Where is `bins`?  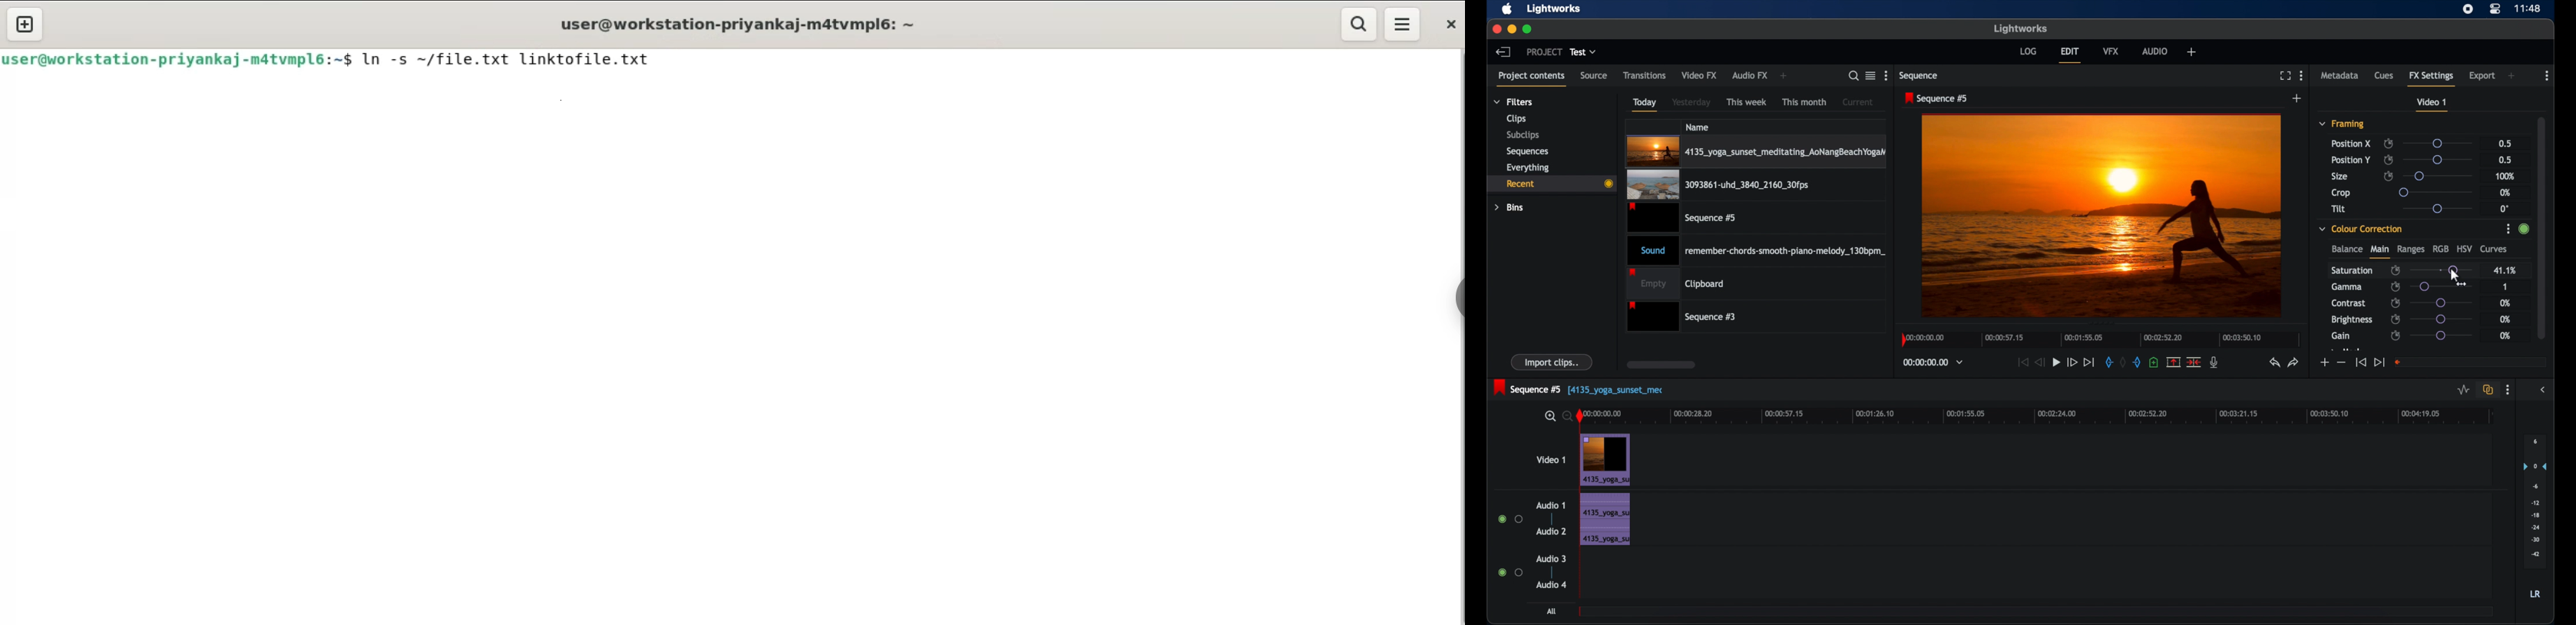
bins is located at coordinates (1510, 207).